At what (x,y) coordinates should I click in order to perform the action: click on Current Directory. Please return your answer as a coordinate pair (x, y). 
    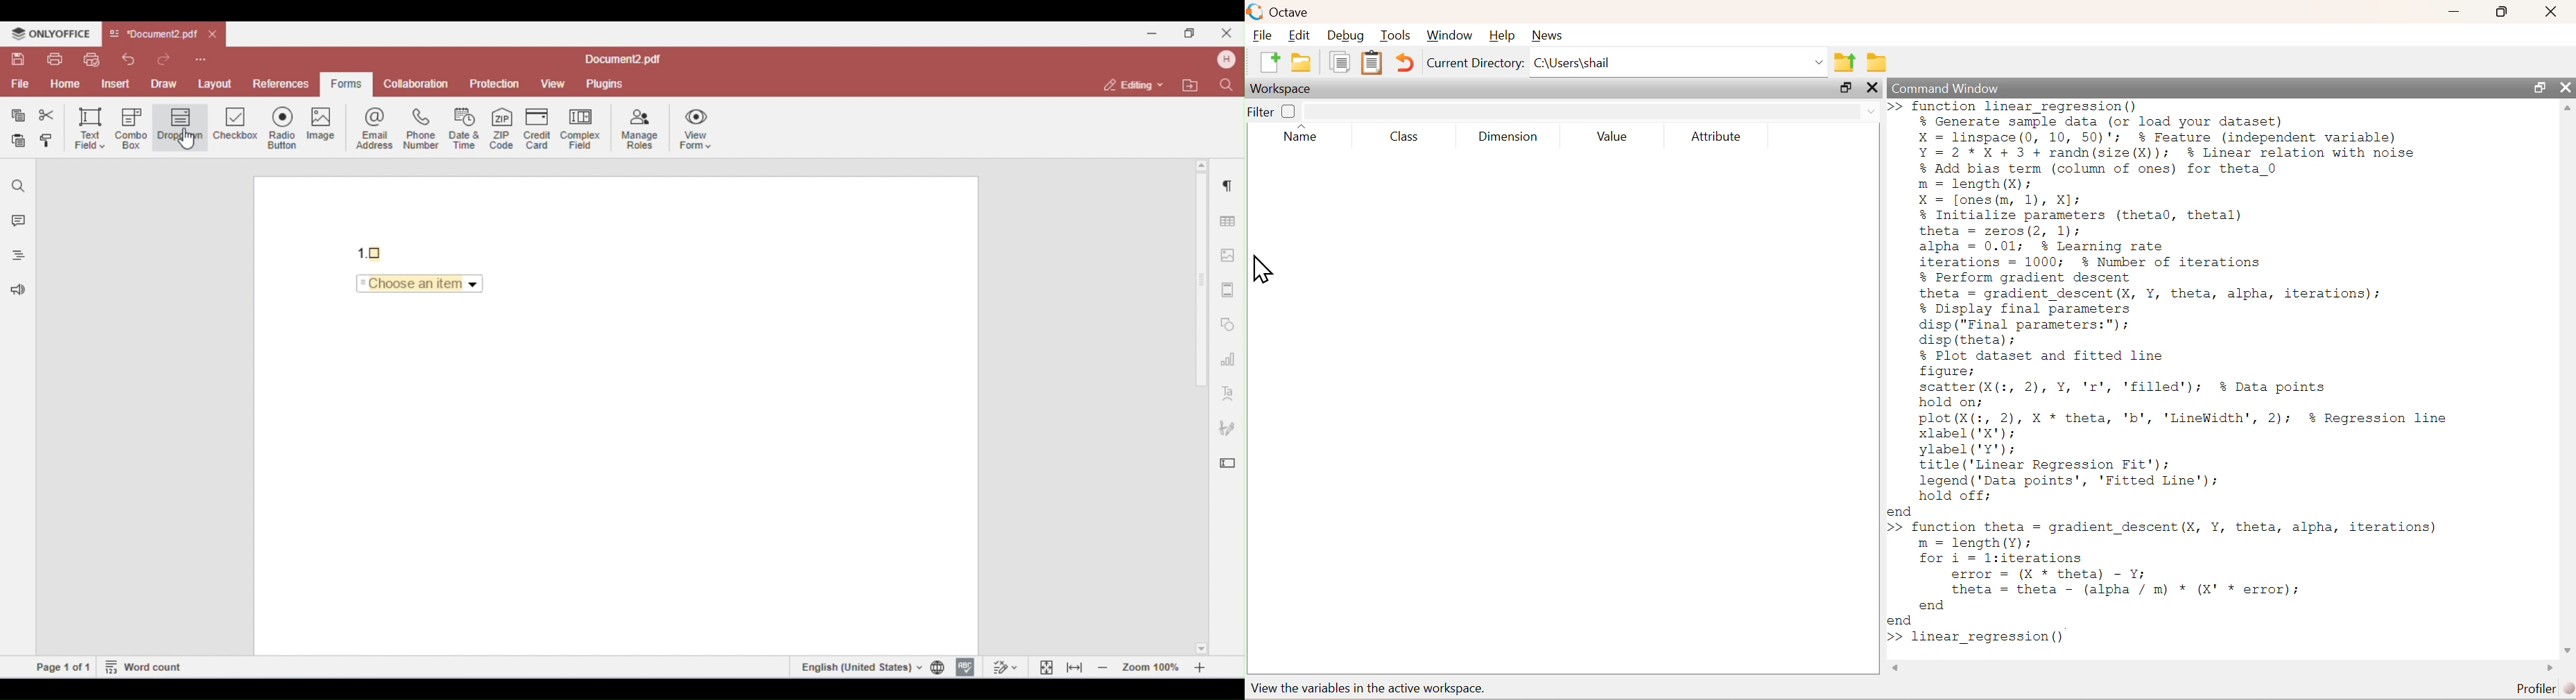
    Looking at the image, I should click on (1476, 64).